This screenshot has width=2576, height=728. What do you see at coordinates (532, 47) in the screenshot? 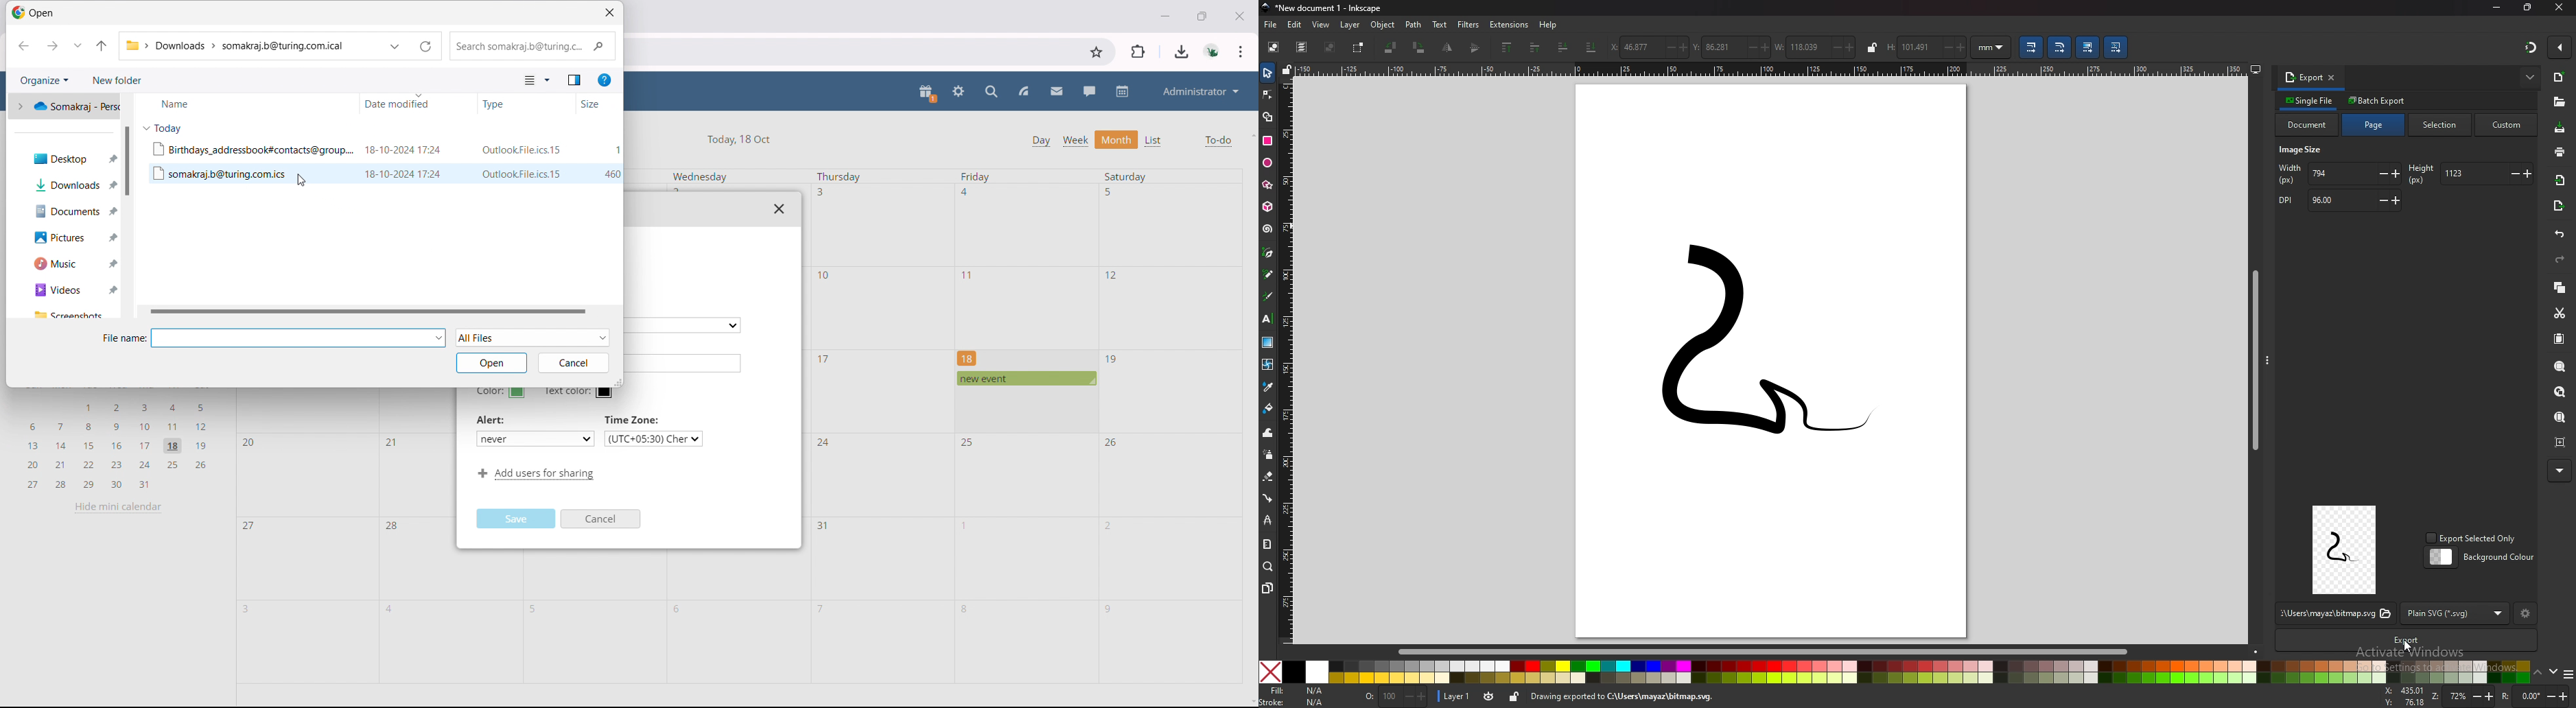
I see `Search somakrajb@turing.c..` at bounding box center [532, 47].